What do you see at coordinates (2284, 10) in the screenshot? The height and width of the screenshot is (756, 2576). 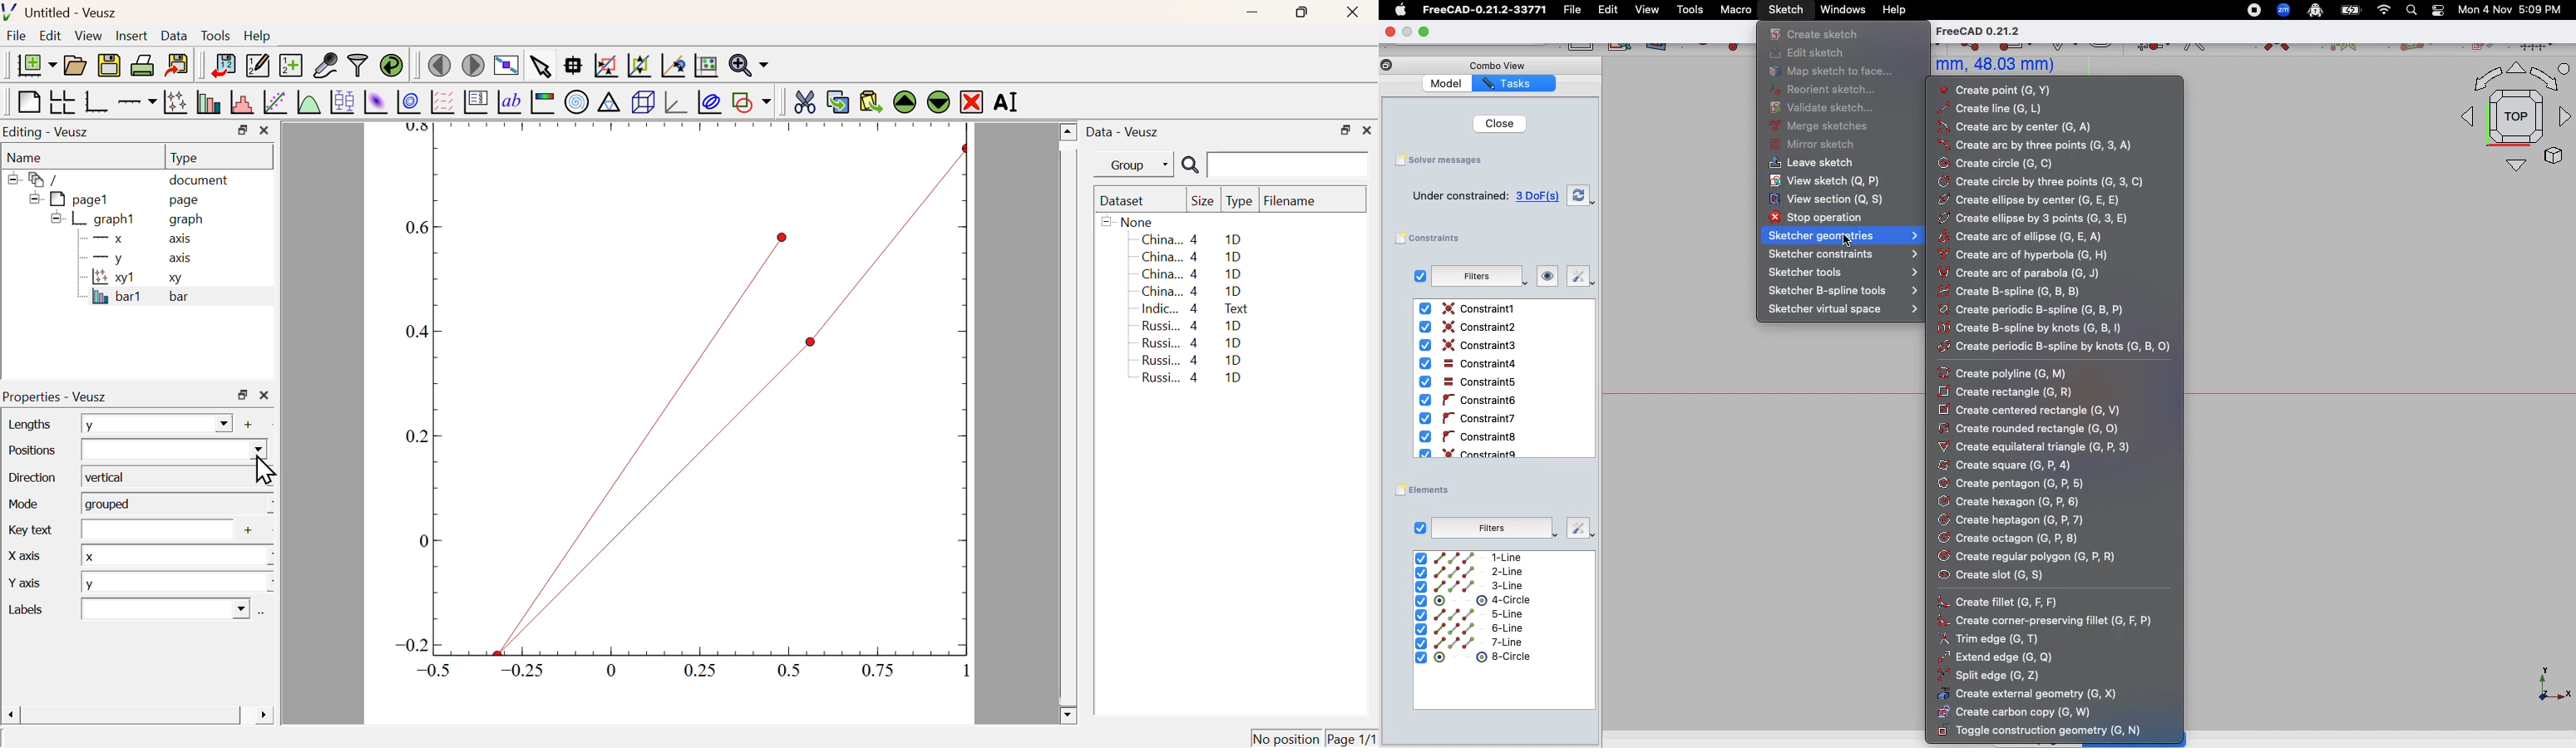 I see `Zoom` at bounding box center [2284, 10].